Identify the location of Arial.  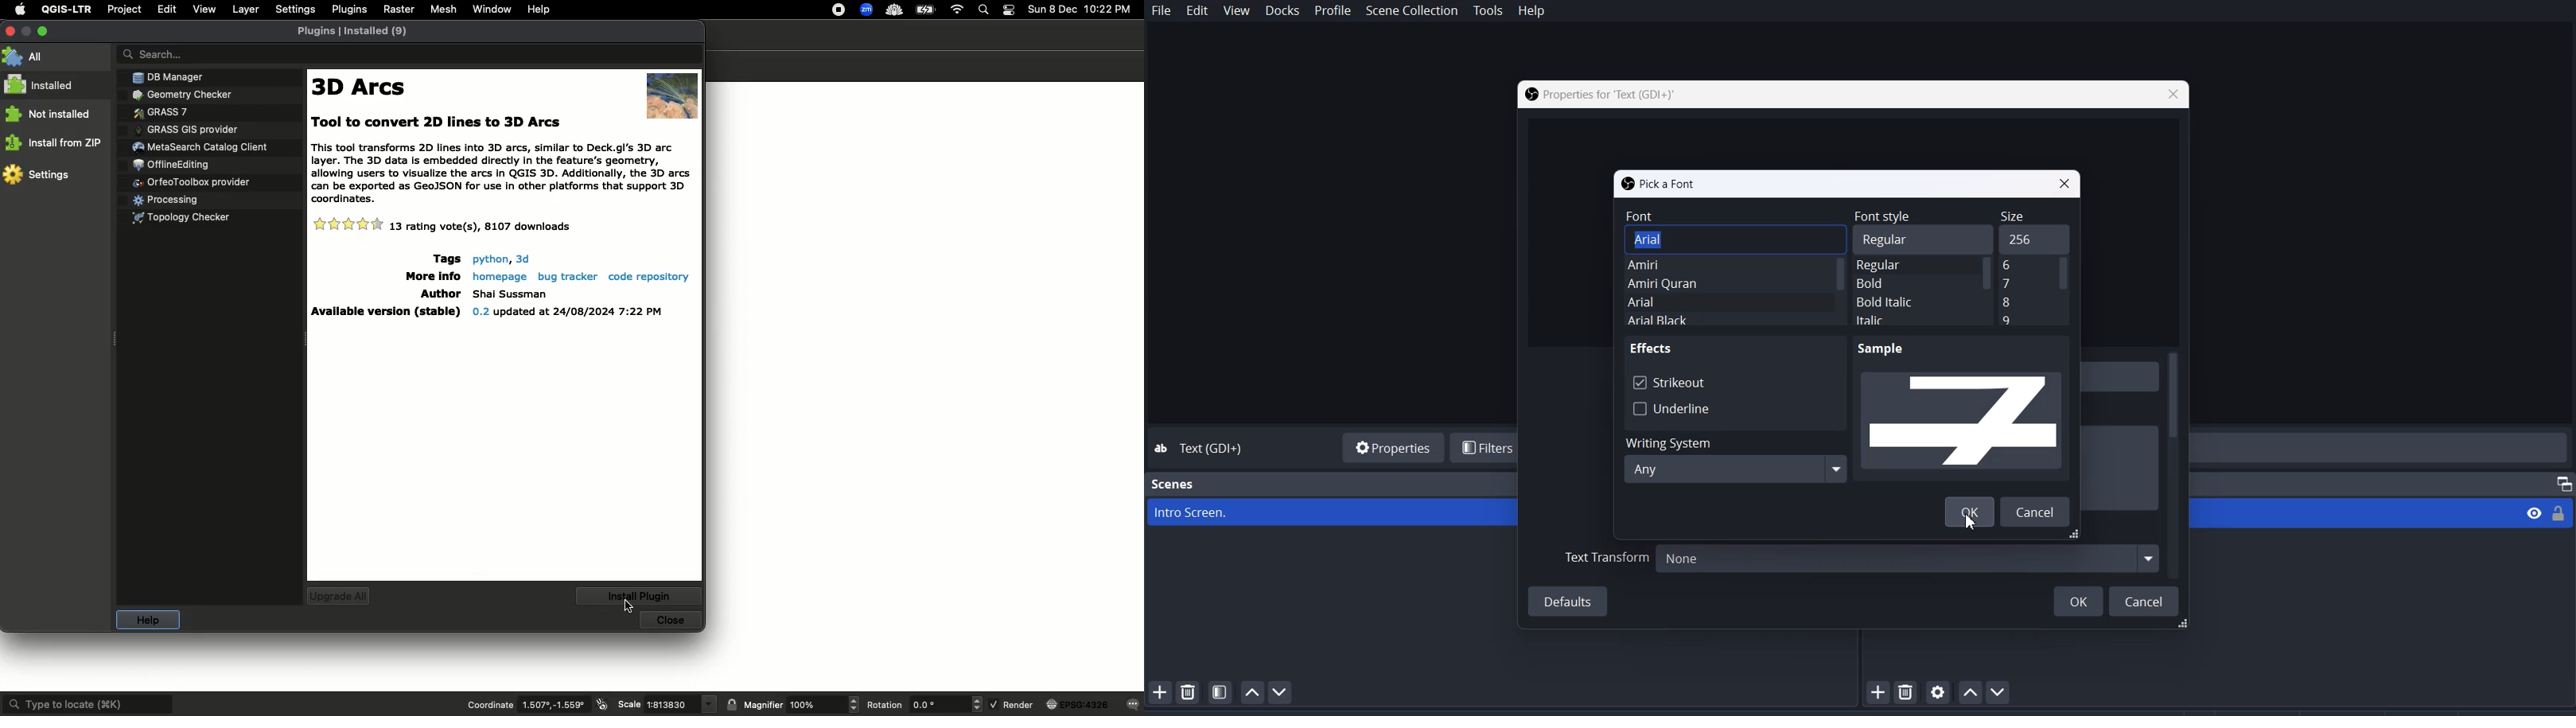
(1694, 239).